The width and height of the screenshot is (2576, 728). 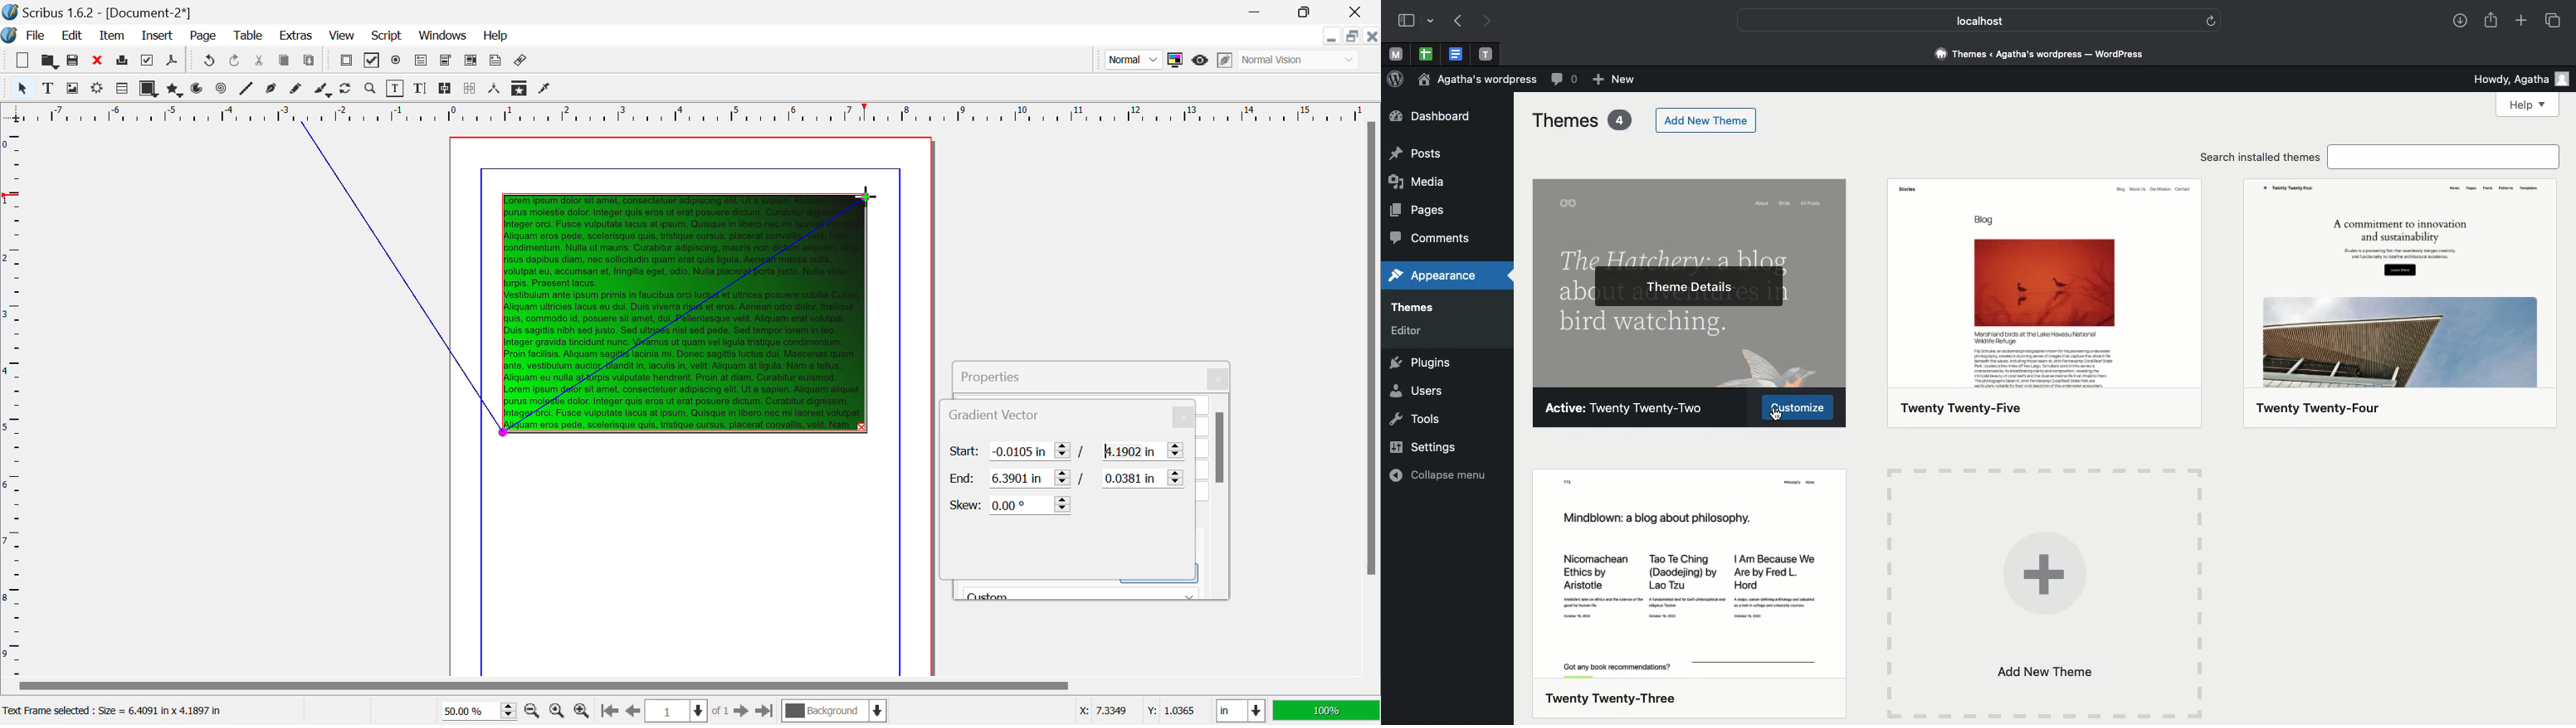 I want to click on Restore Down, so click(x=1333, y=36).